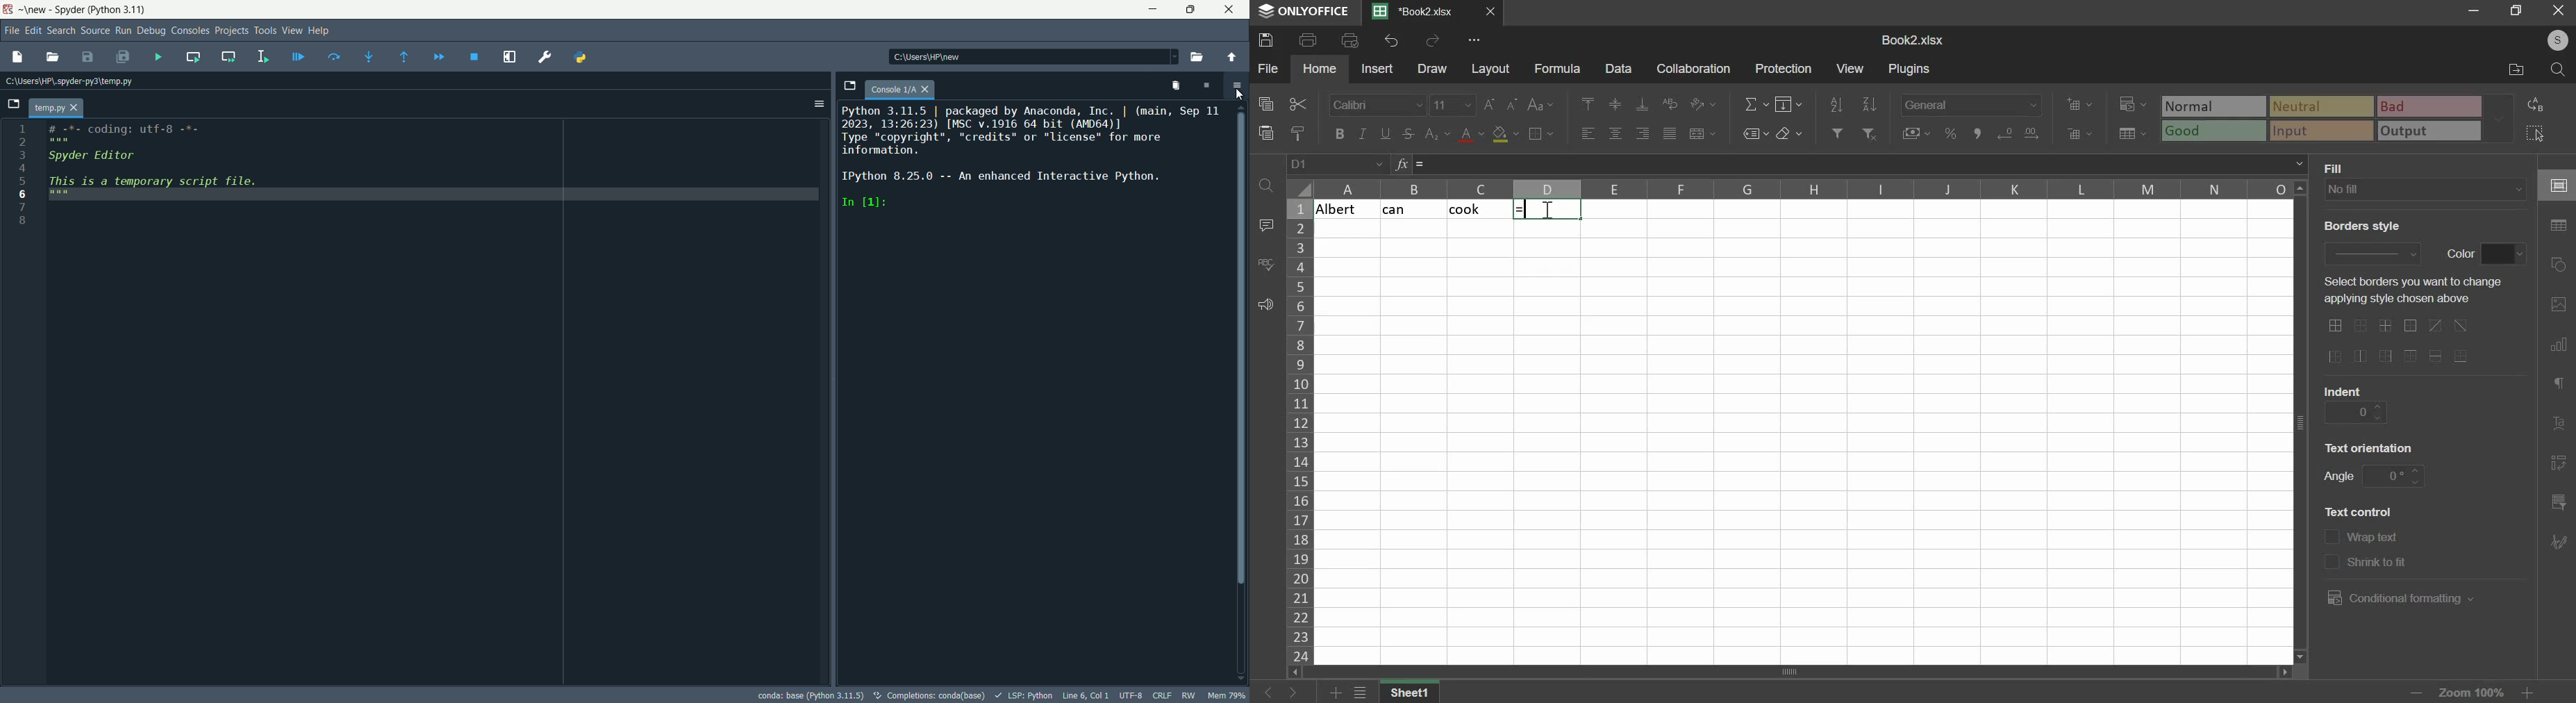 This screenshot has height=728, width=2576. Describe the element at coordinates (1190, 9) in the screenshot. I see `restore` at that location.